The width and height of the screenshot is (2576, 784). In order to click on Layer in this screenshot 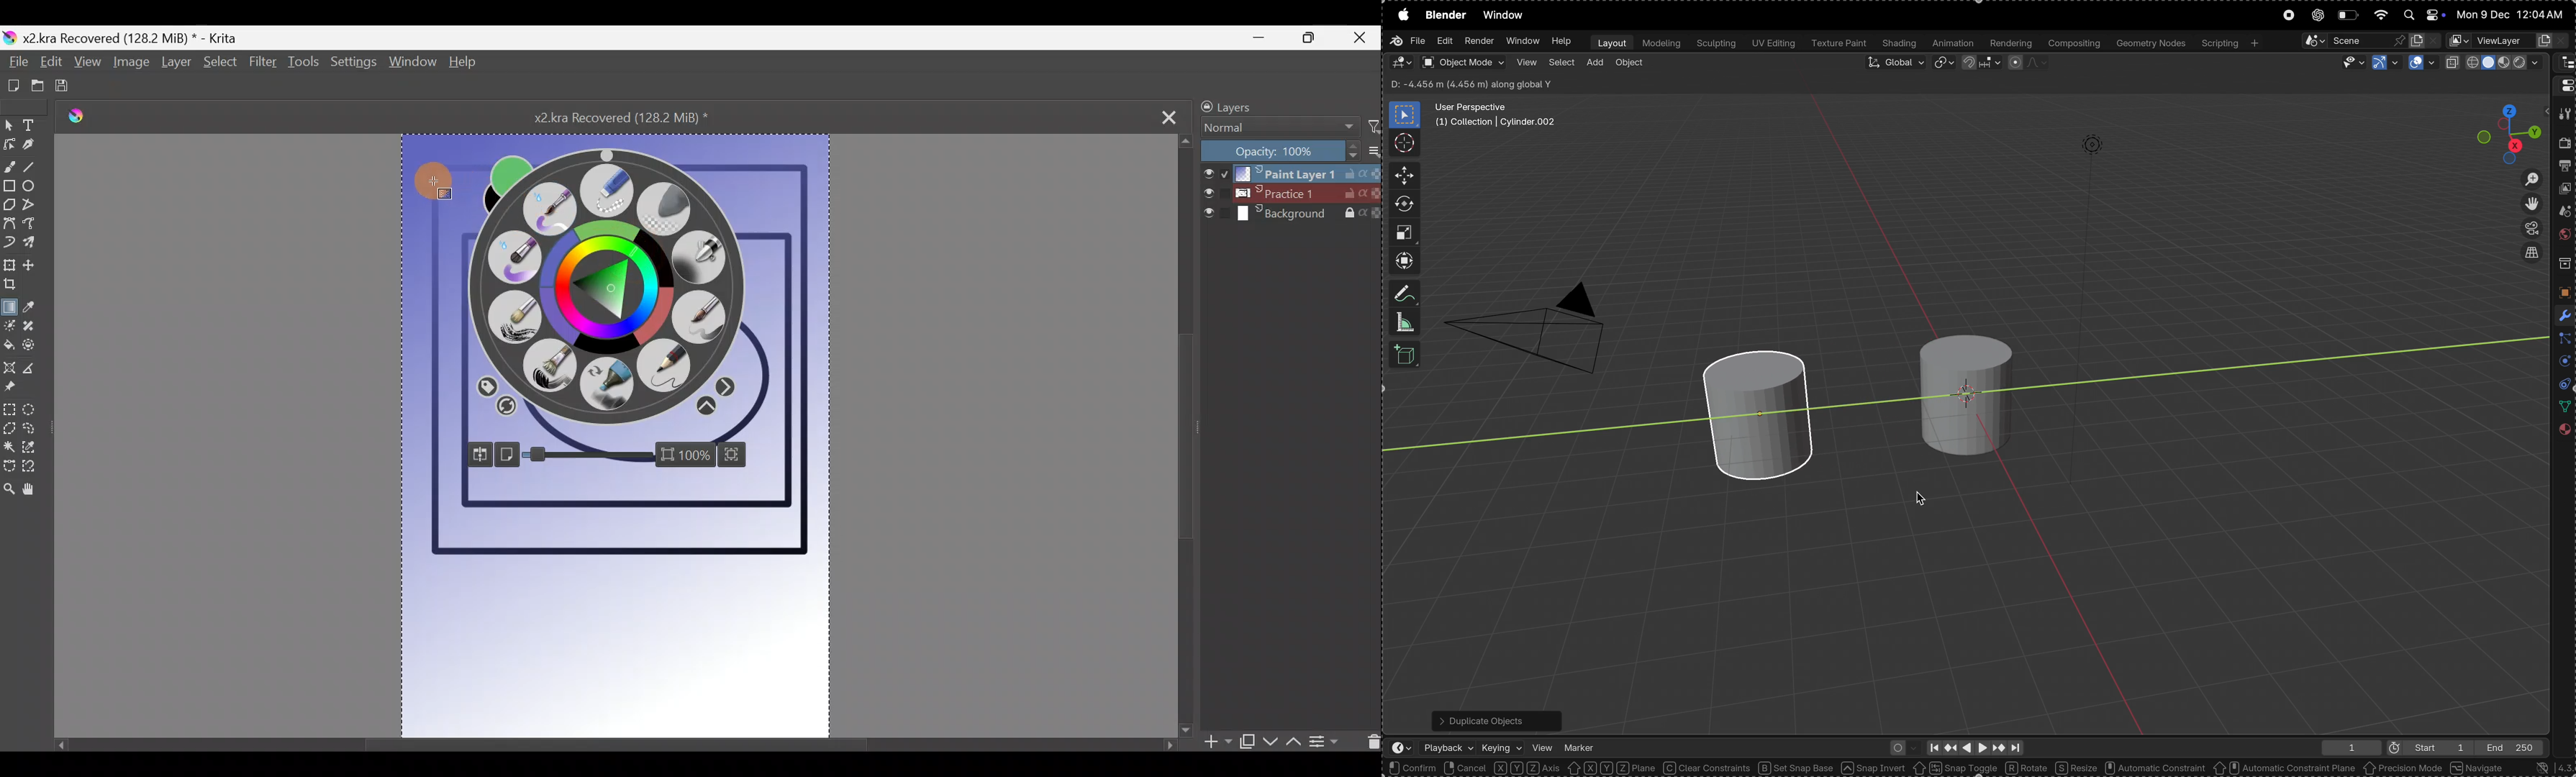, I will do `click(176, 65)`.